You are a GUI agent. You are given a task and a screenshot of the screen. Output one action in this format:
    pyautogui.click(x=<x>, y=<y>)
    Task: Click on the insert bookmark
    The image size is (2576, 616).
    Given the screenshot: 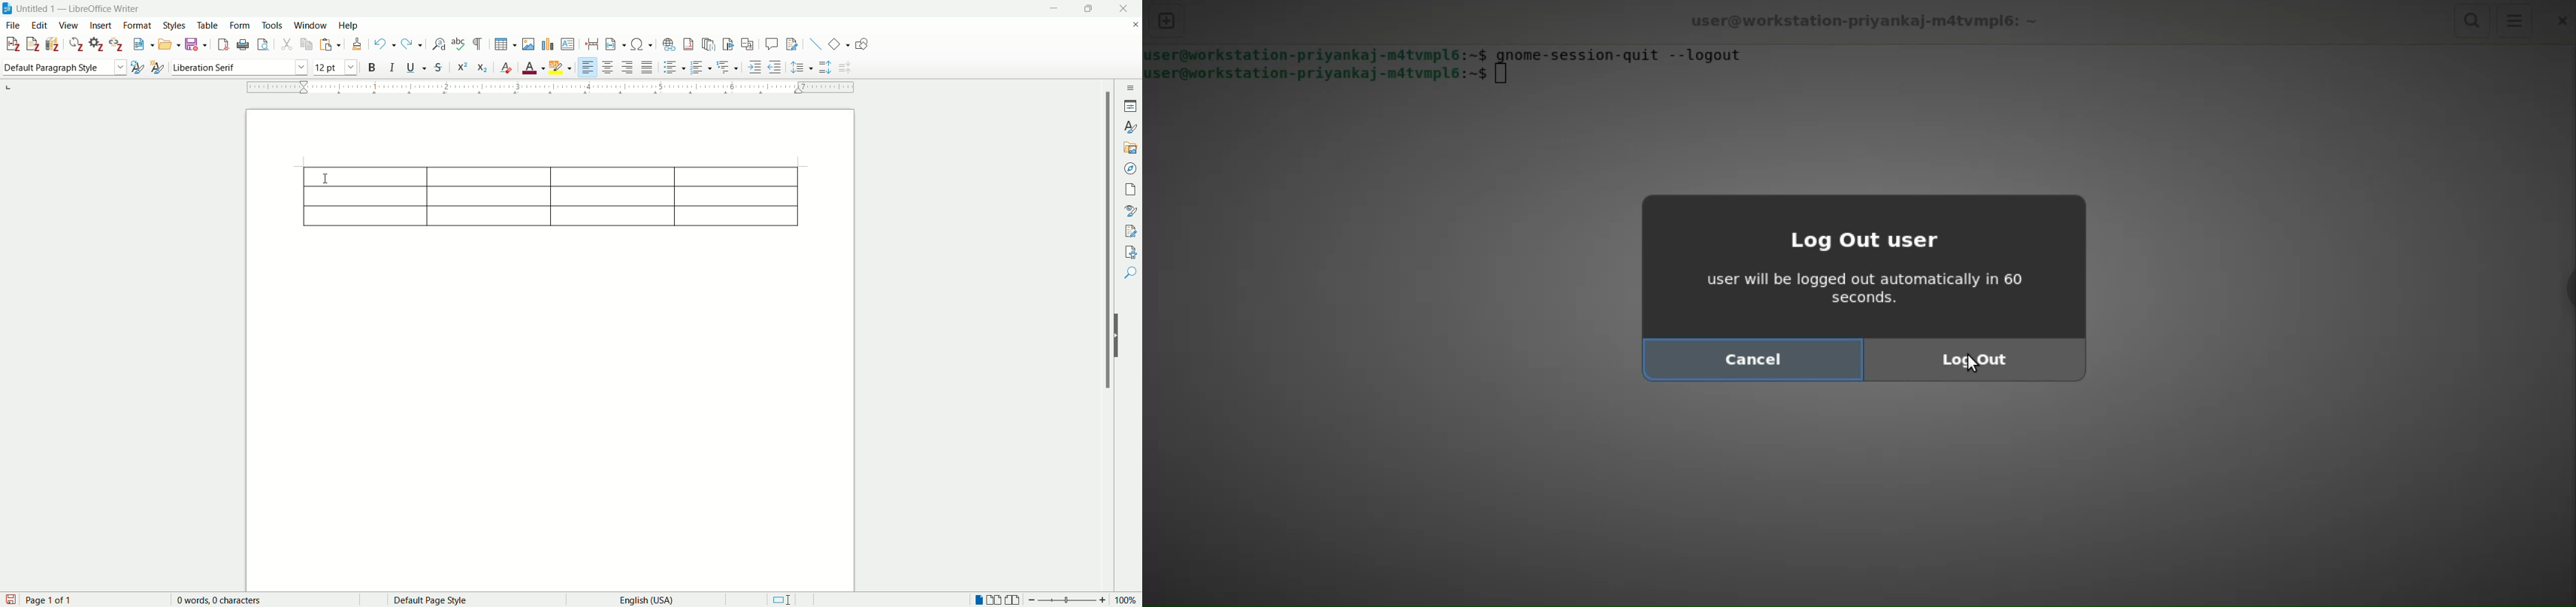 What is the action you would take?
    pyautogui.click(x=729, y=43)
    